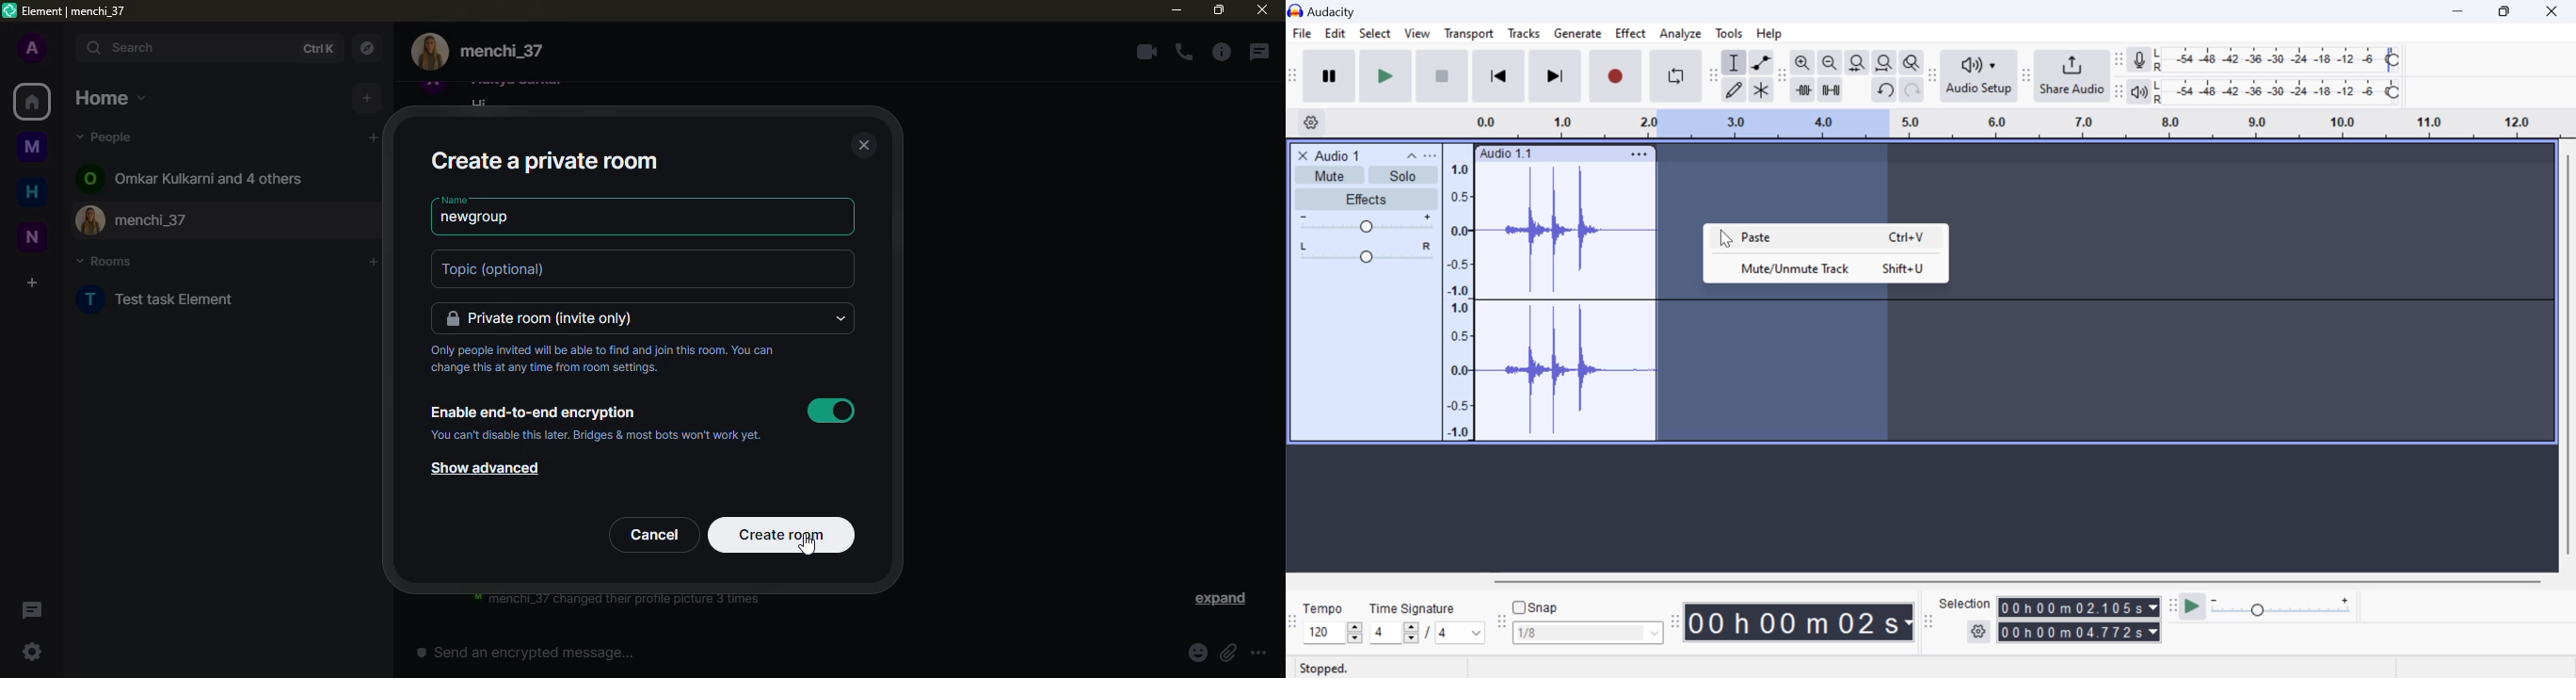 The height and width of the screenshot is (700, 2576). I want to click on name, so click(455, 200).